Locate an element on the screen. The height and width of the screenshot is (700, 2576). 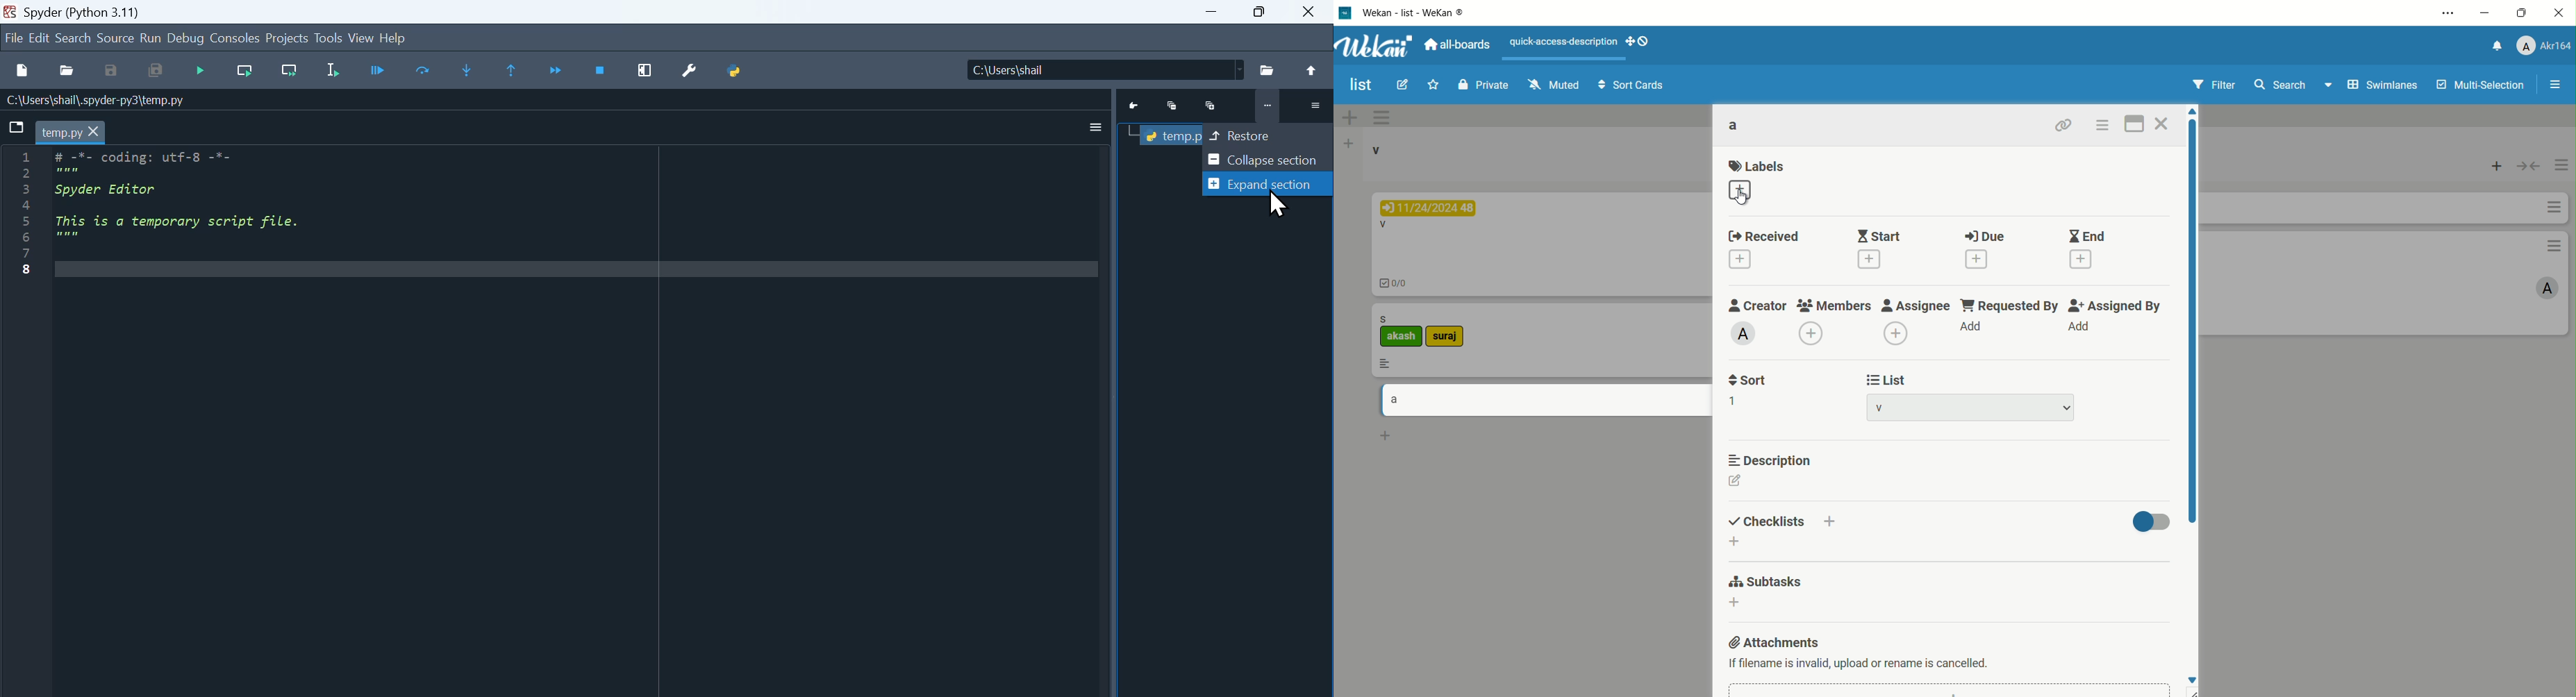
open/close sidebar is located at coordinates (2556, 85).